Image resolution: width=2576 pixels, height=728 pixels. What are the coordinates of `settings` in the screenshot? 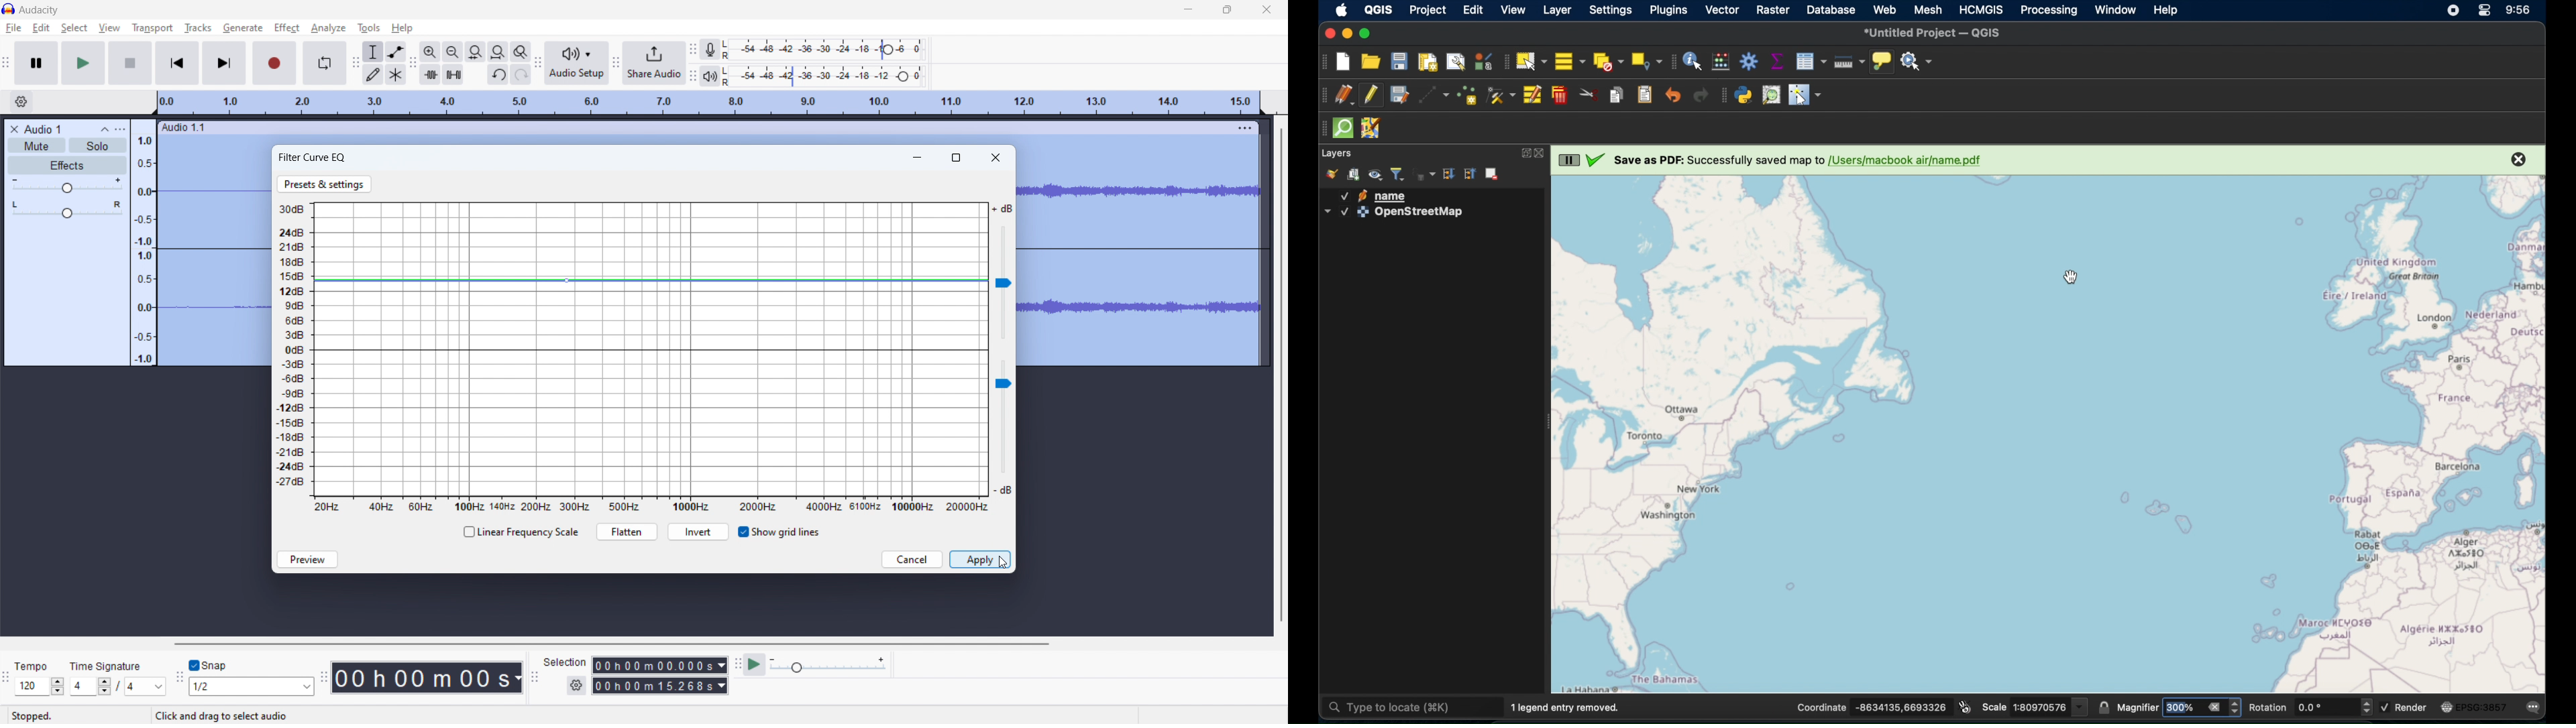 It's located at (1609, 10).